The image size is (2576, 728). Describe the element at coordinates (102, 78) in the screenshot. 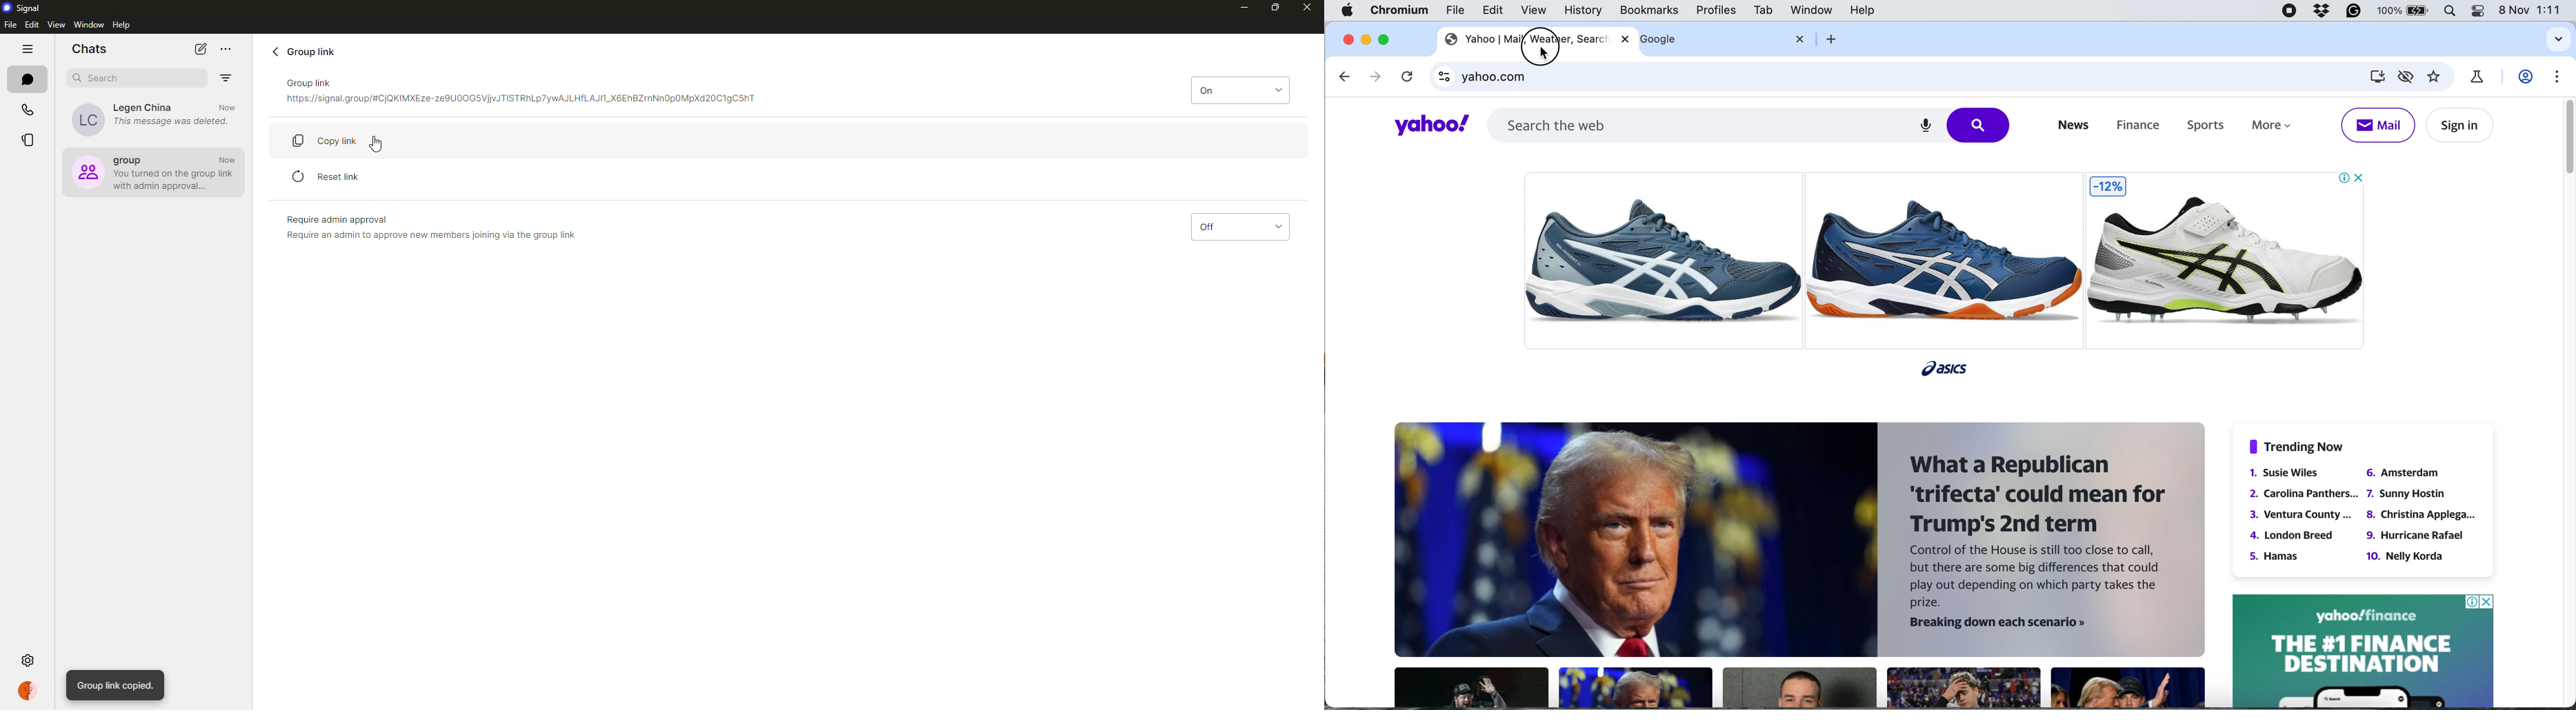

I see `search` at that location.